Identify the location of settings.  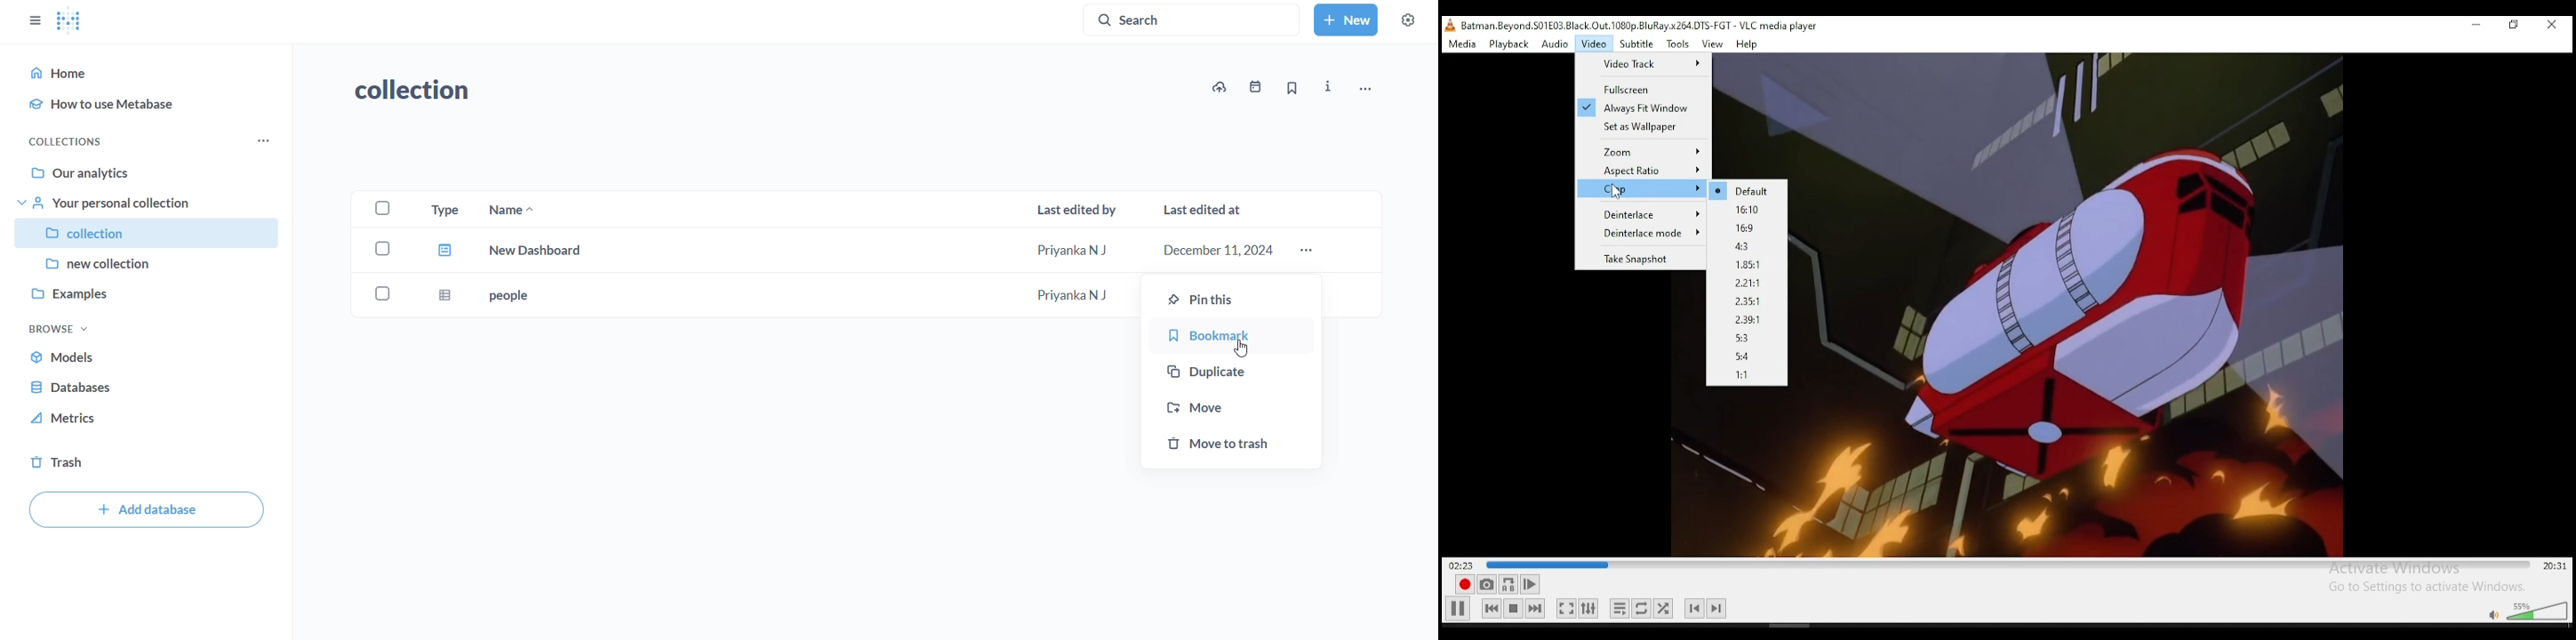
(1407, 20).